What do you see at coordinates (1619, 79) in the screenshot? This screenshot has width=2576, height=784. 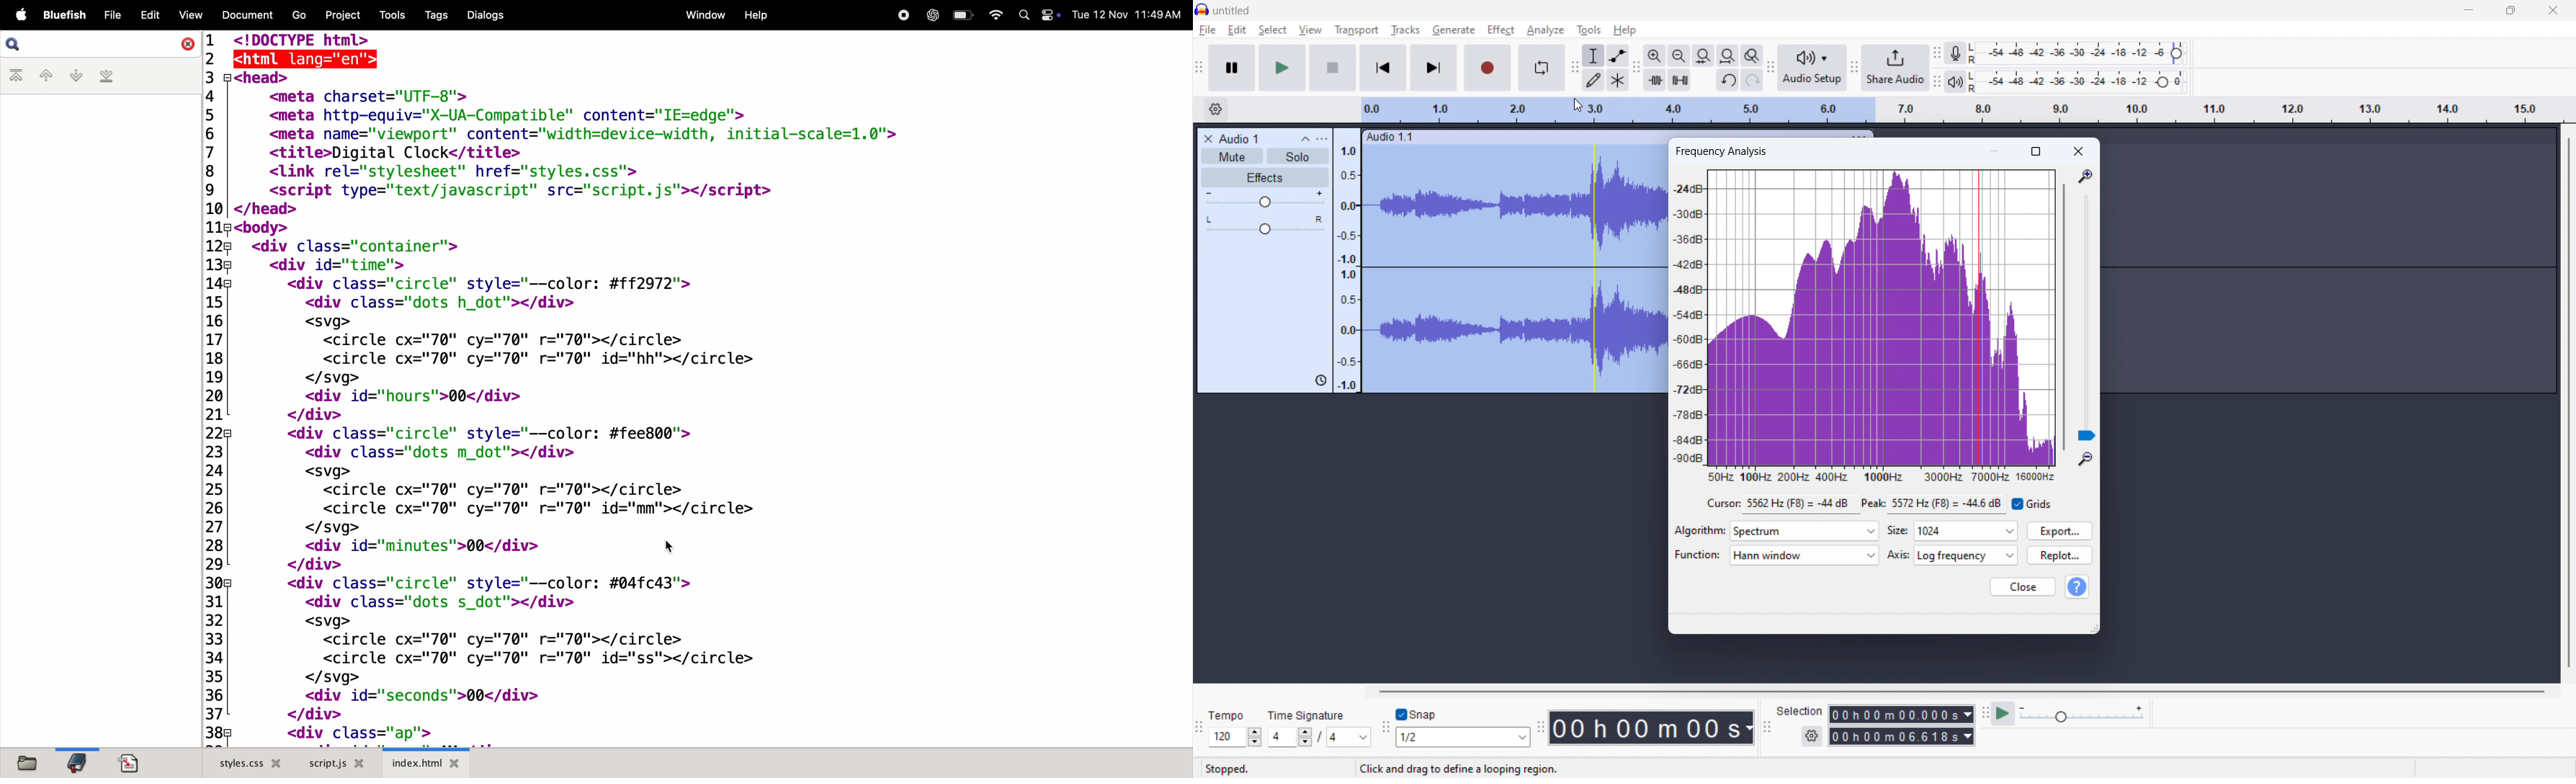 I see `multi tool` at bounding box center [1619, 79].